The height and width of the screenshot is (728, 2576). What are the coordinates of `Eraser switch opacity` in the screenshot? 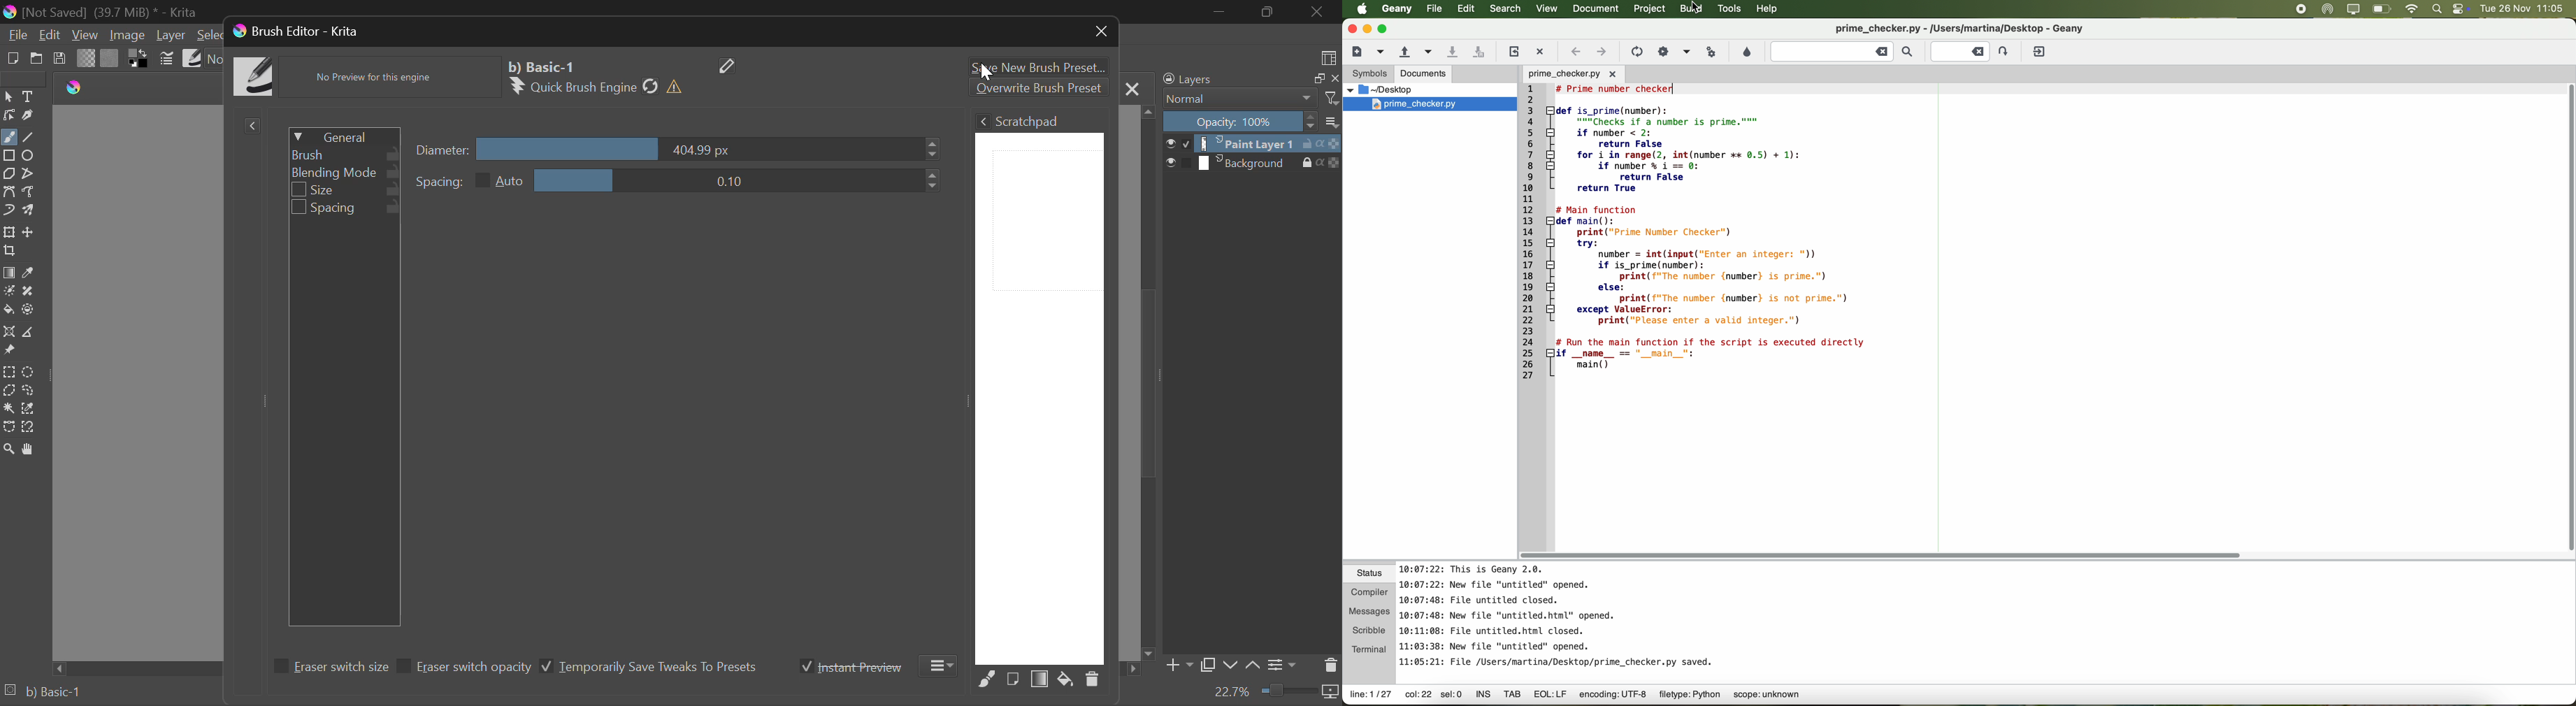 It's located at (466, 668).